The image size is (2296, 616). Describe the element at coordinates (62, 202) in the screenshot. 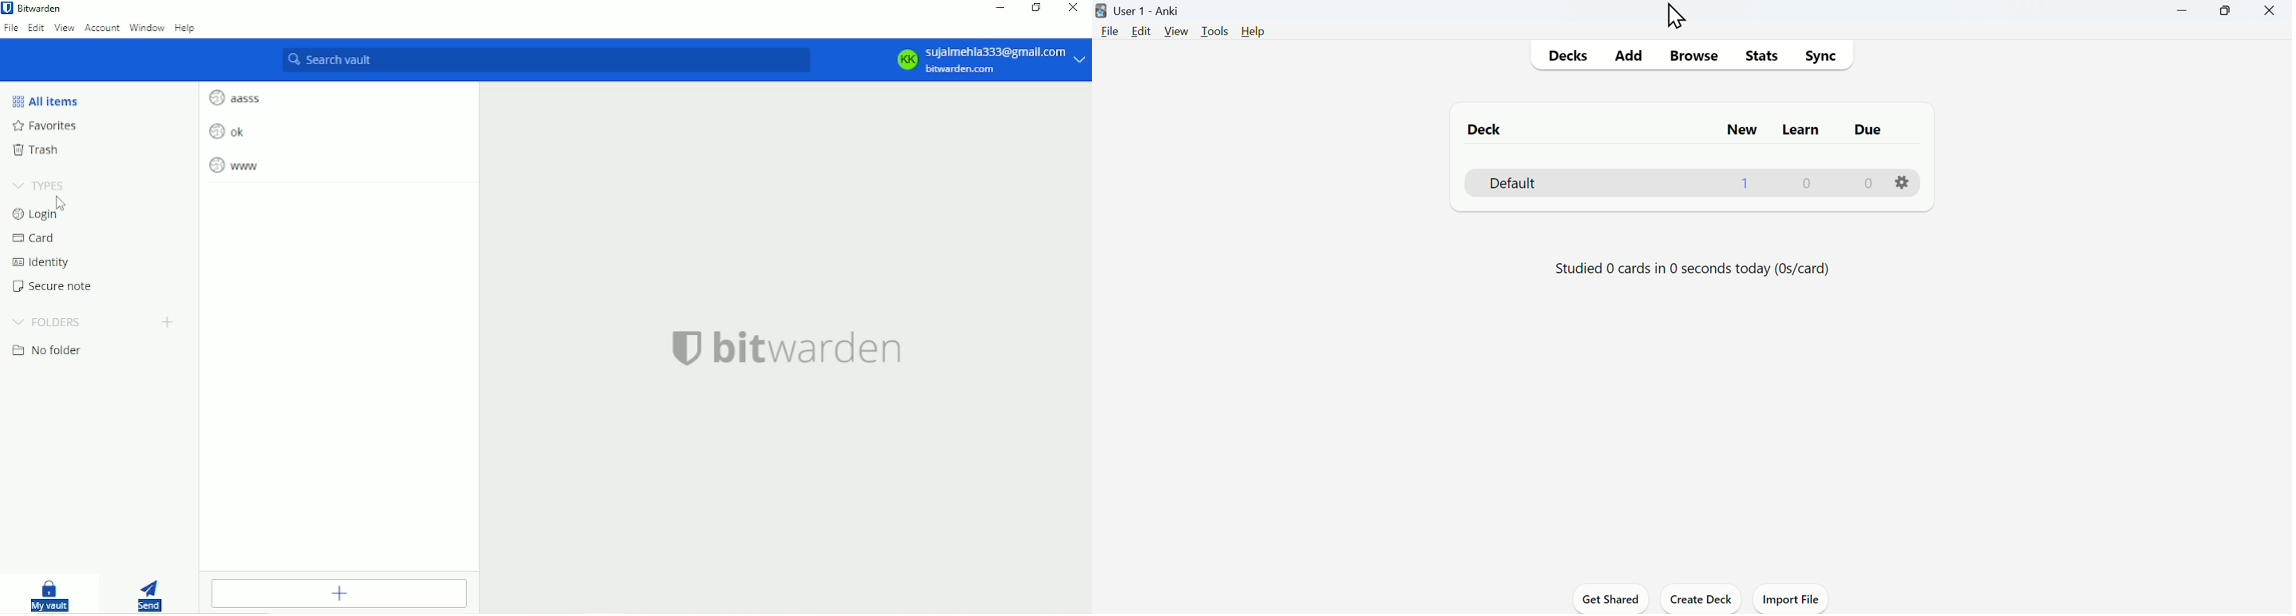

I see `Cursor` at that location.